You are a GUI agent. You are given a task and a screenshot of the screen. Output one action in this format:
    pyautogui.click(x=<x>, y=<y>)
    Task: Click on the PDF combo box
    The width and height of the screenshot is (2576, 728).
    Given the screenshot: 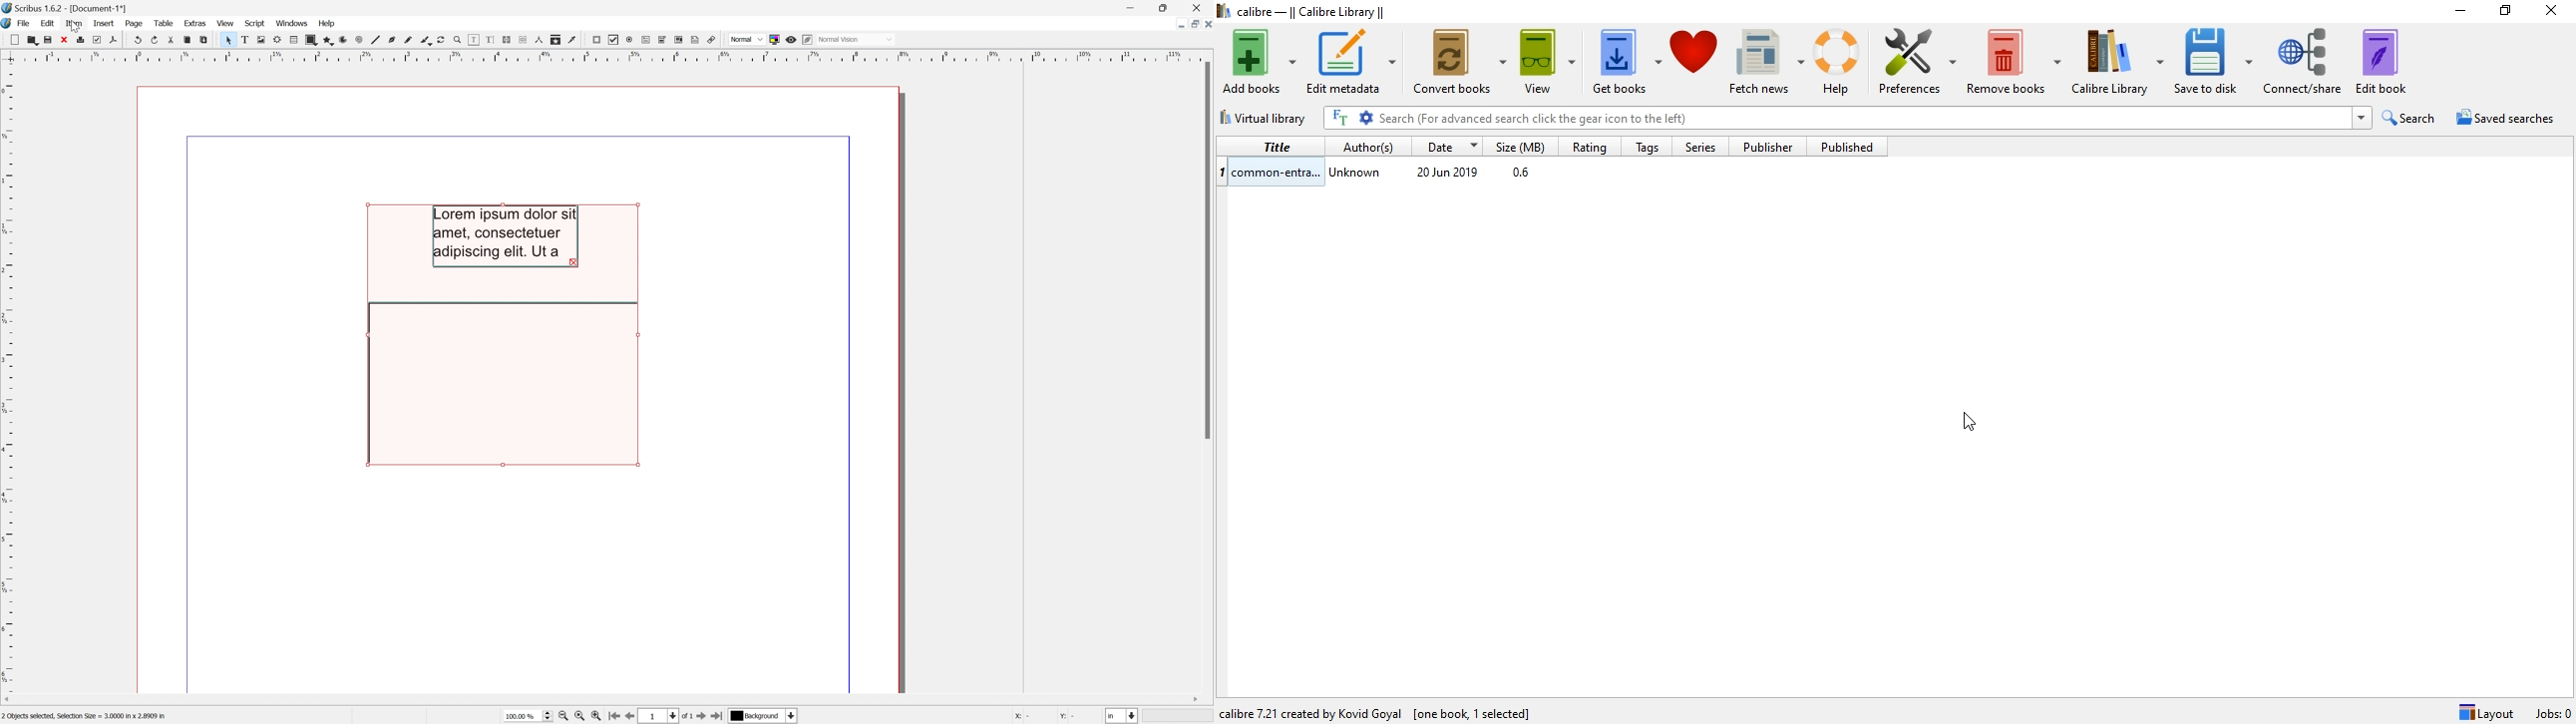 What is the action you would take?
    pyautogui.click(x=661, y=38)
    